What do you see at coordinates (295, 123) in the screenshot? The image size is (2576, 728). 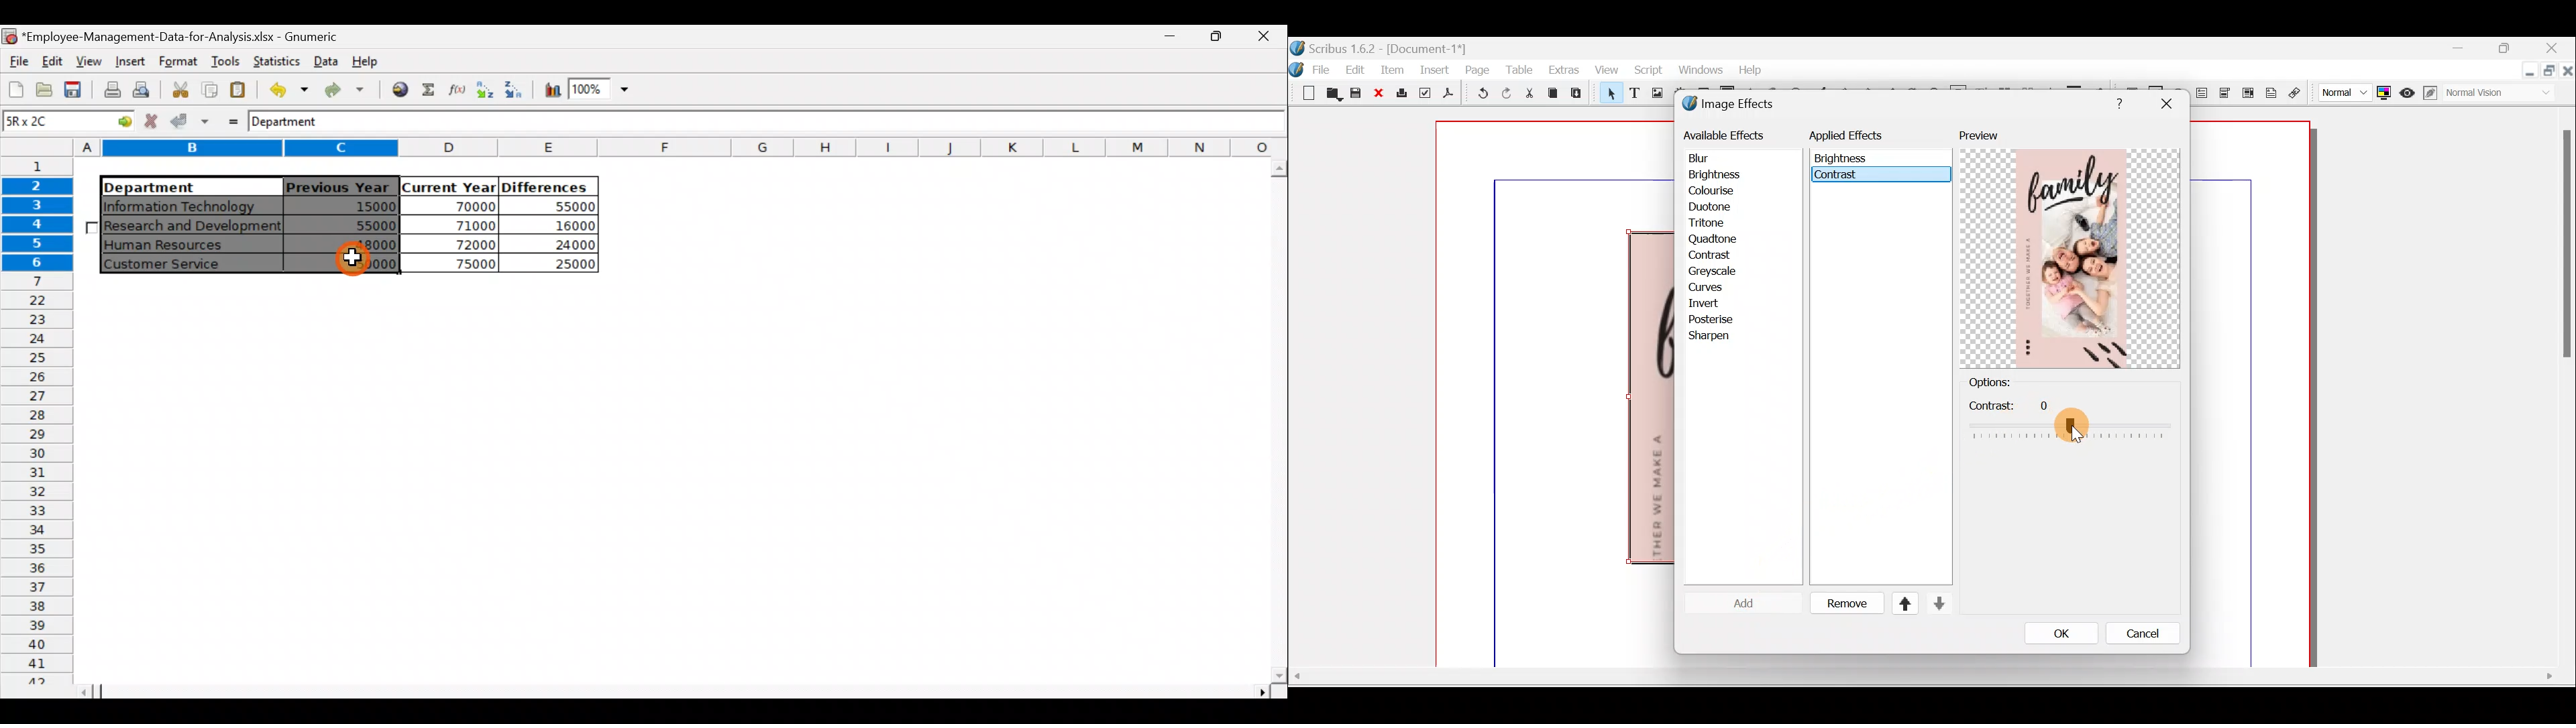 I see `Department` at bounding box center [295, 123].